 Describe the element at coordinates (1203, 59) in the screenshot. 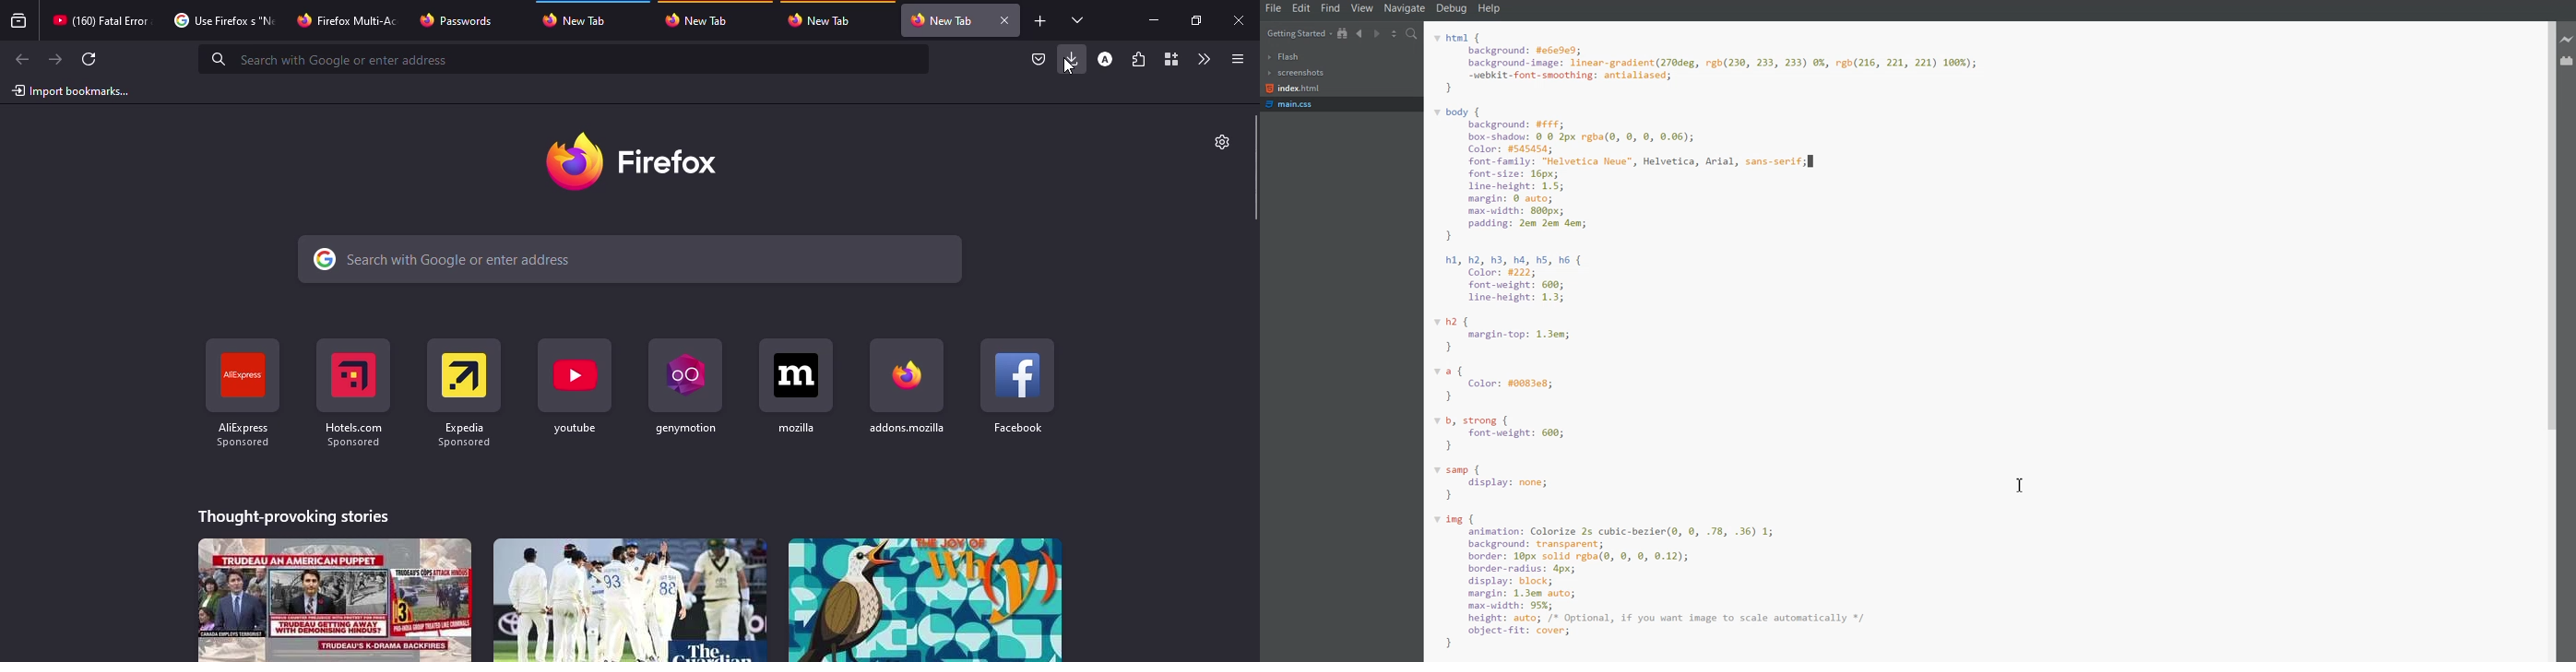

I see `more tools` at that location.